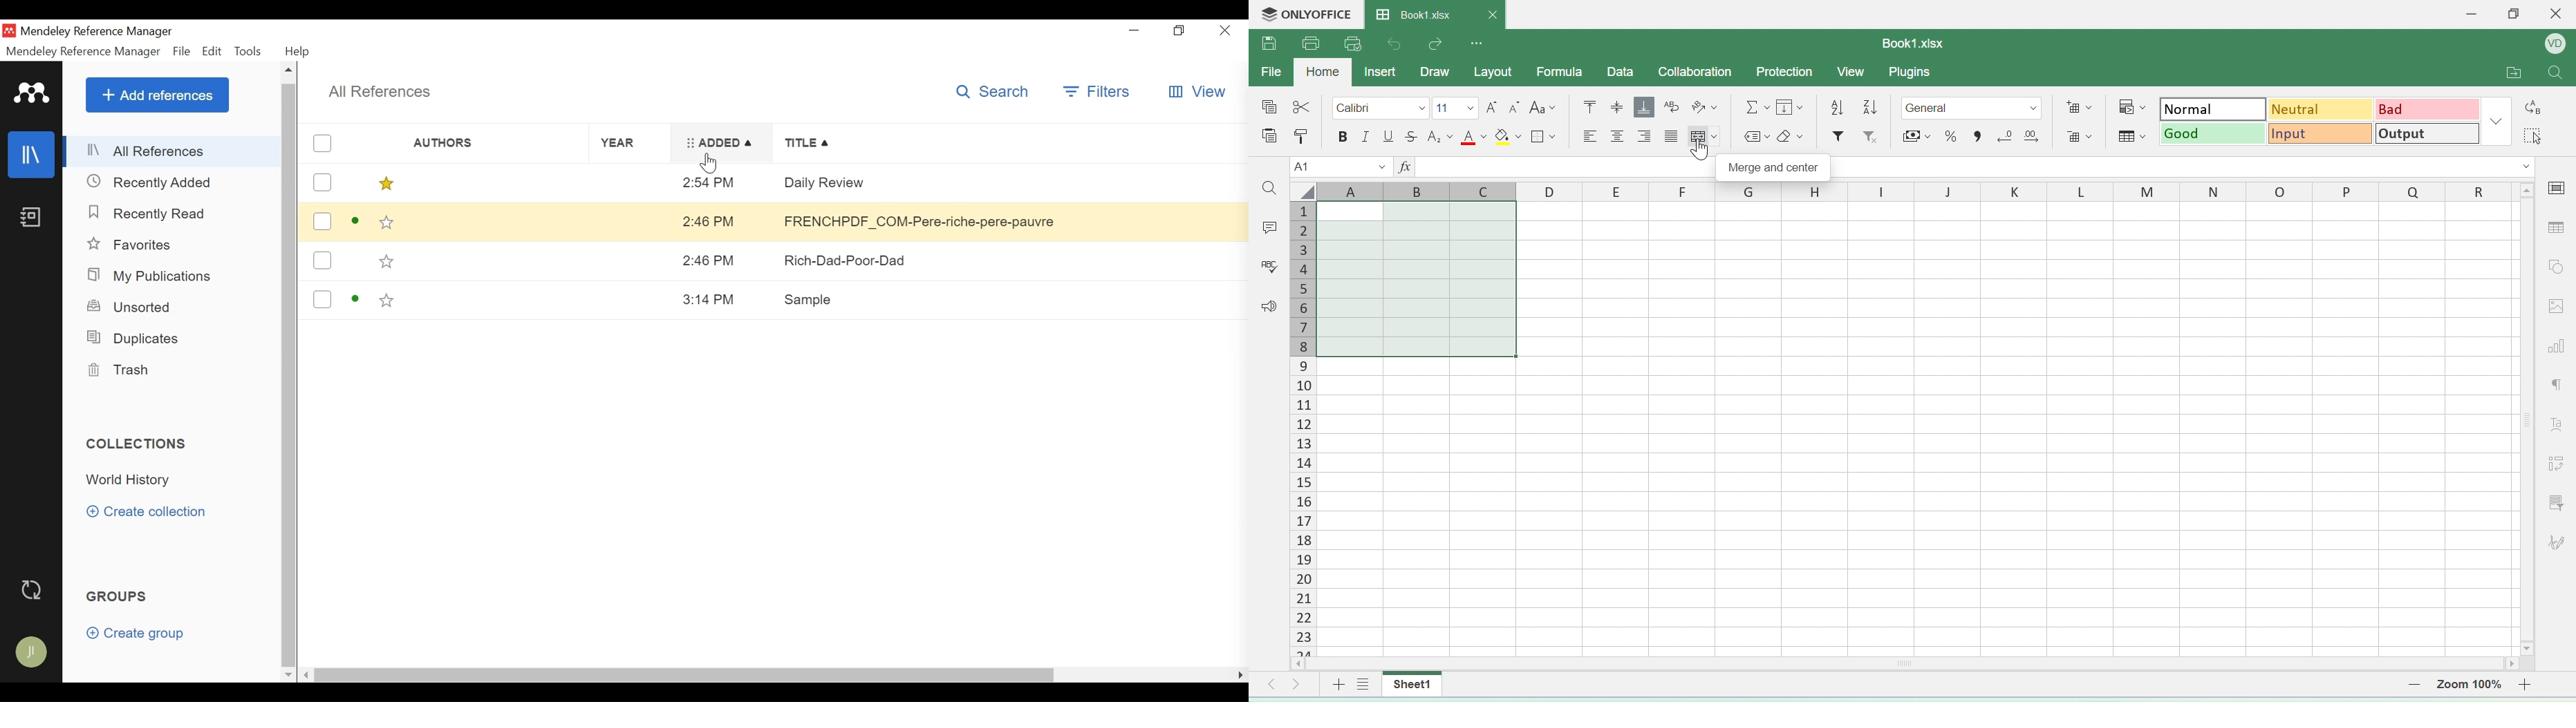  What do you see at coordinates (2527, 415) in the screenshot?
I see `scroll bar` at bounding box center [2527, 415].